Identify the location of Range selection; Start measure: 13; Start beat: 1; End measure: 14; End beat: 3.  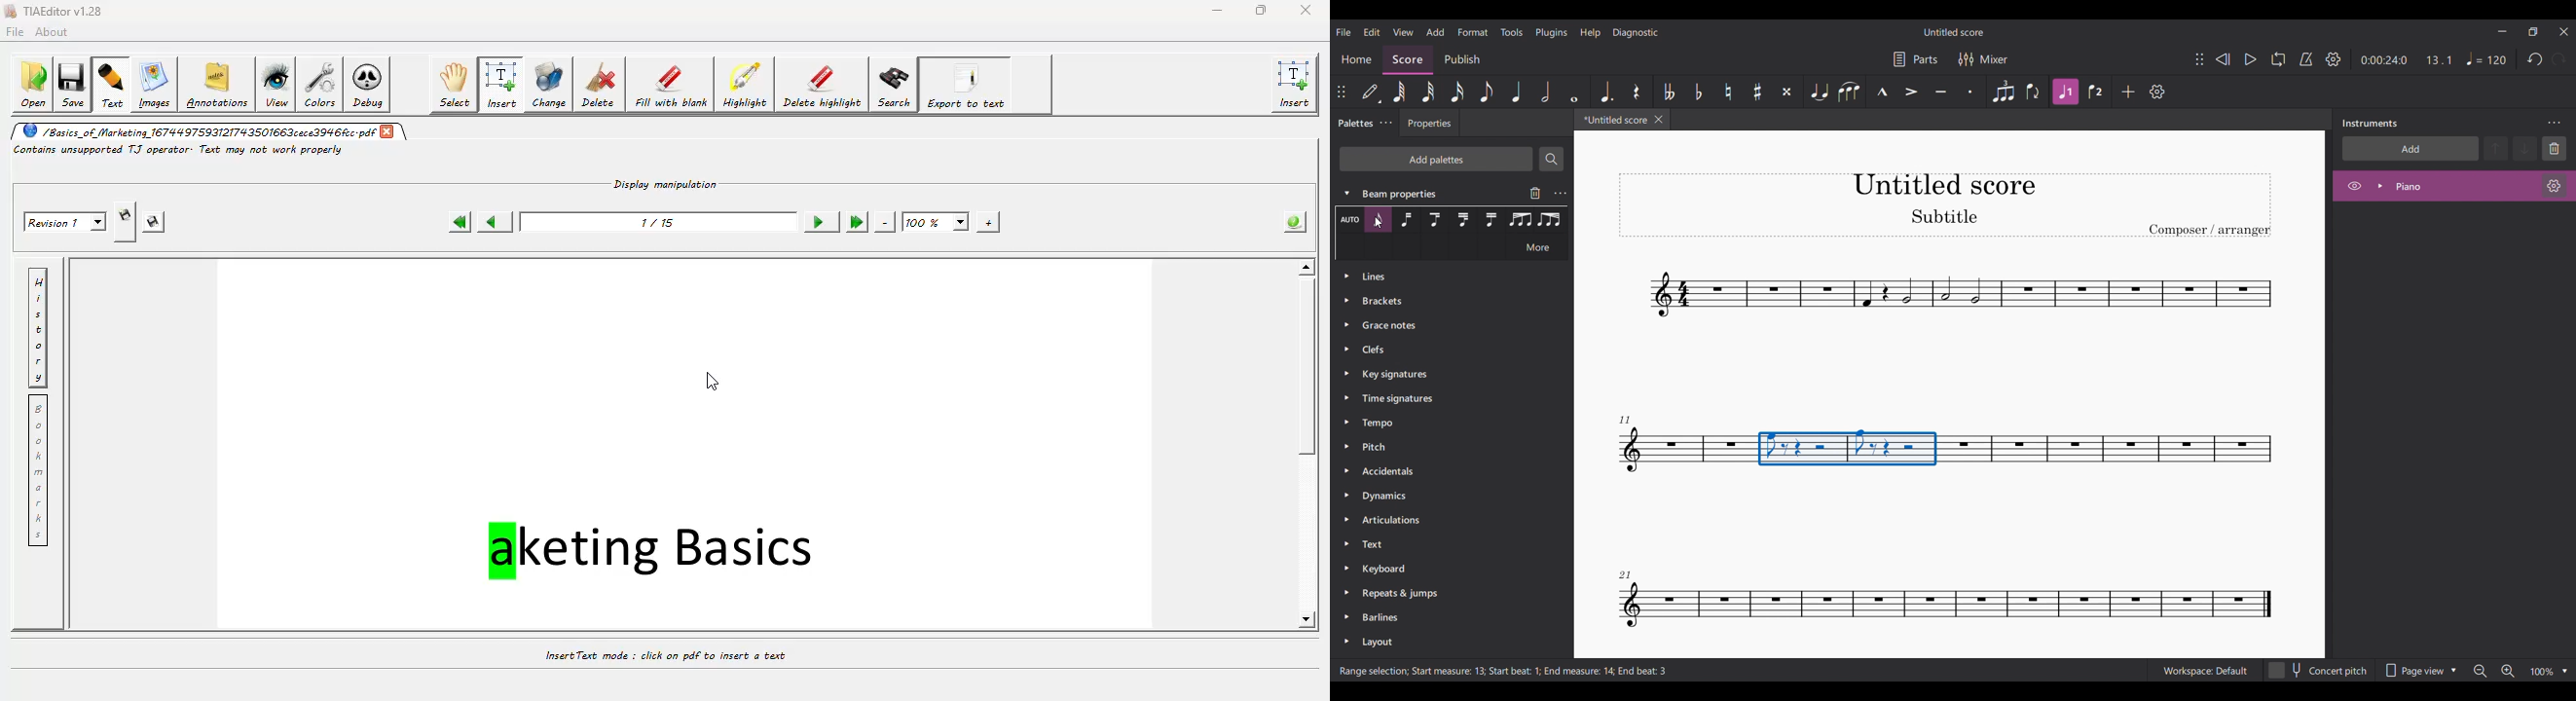
(1515, 671).